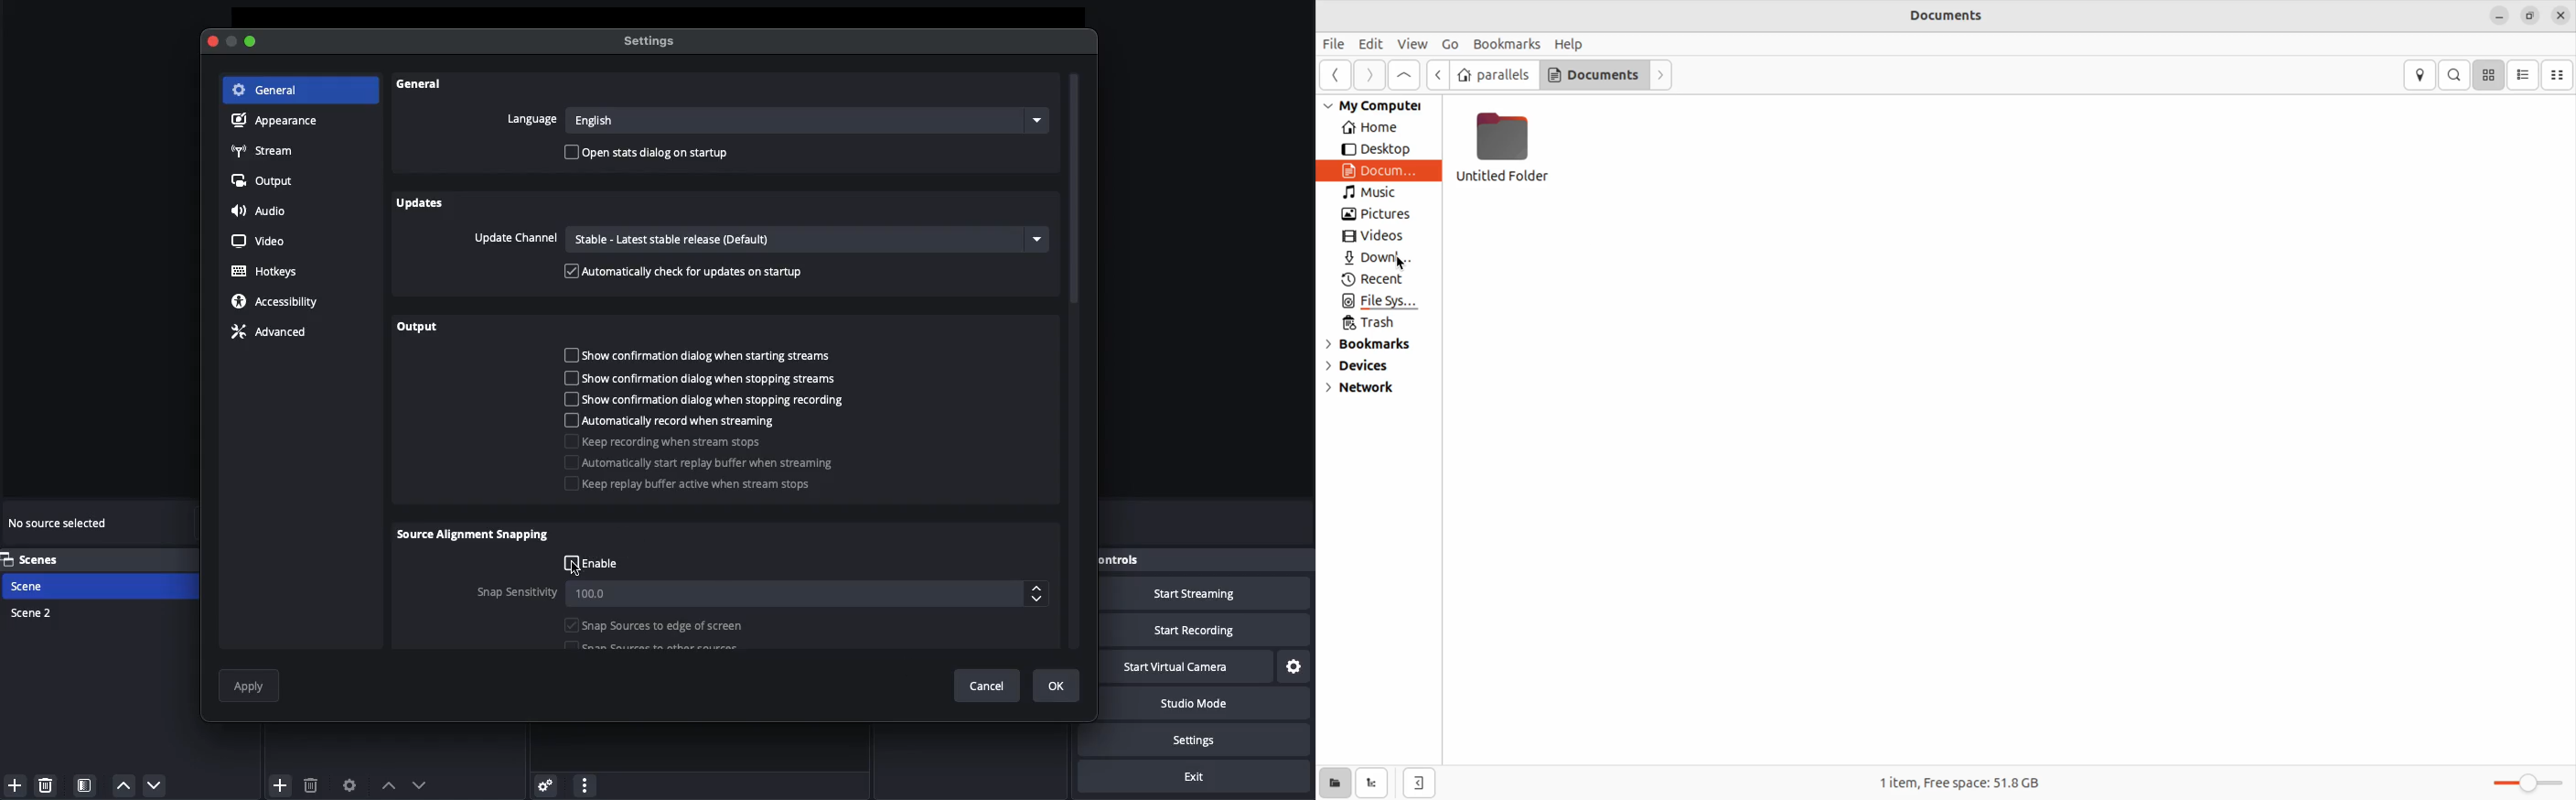 Image resolution: width=2576 pixels, height=812 pixels. What do you see at coordinates (1217, 631) in the screenshot?
I see `Start recording` at bounding box center [1217, 631].